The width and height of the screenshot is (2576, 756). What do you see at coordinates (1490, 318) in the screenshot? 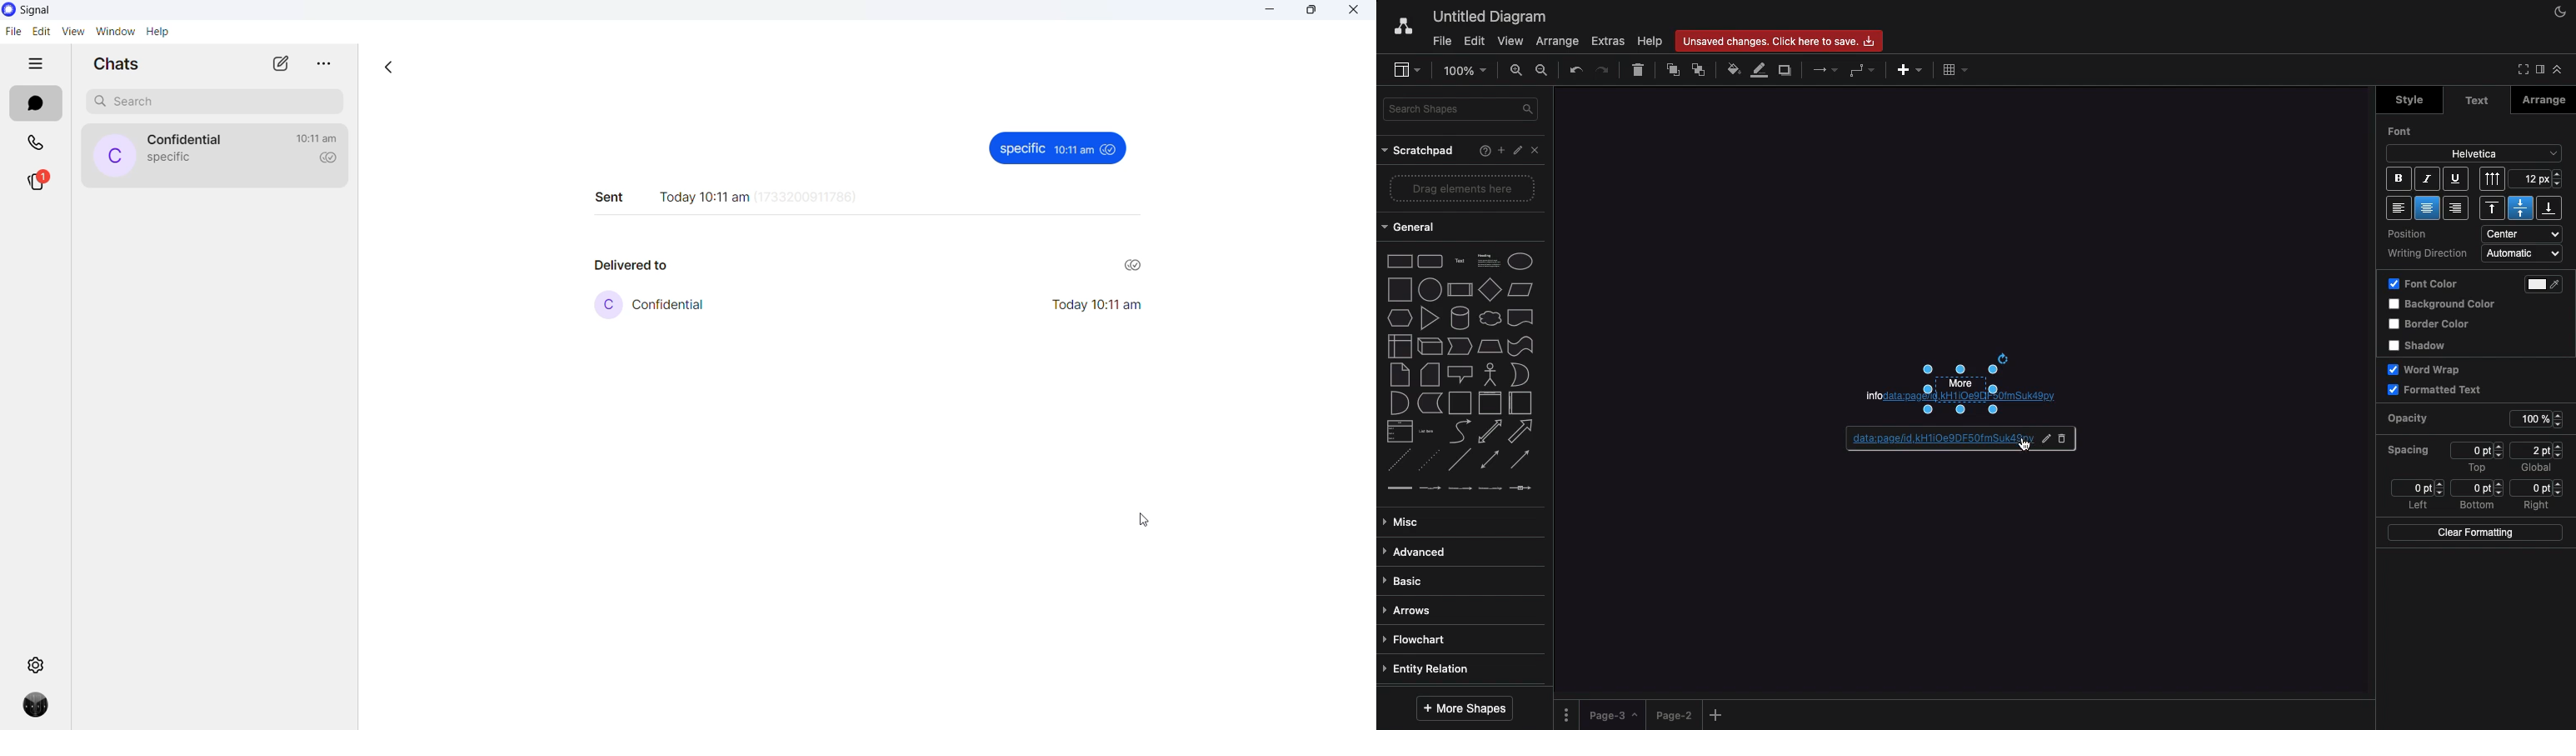
I see `cloud` at bounding box center [1490, 318].